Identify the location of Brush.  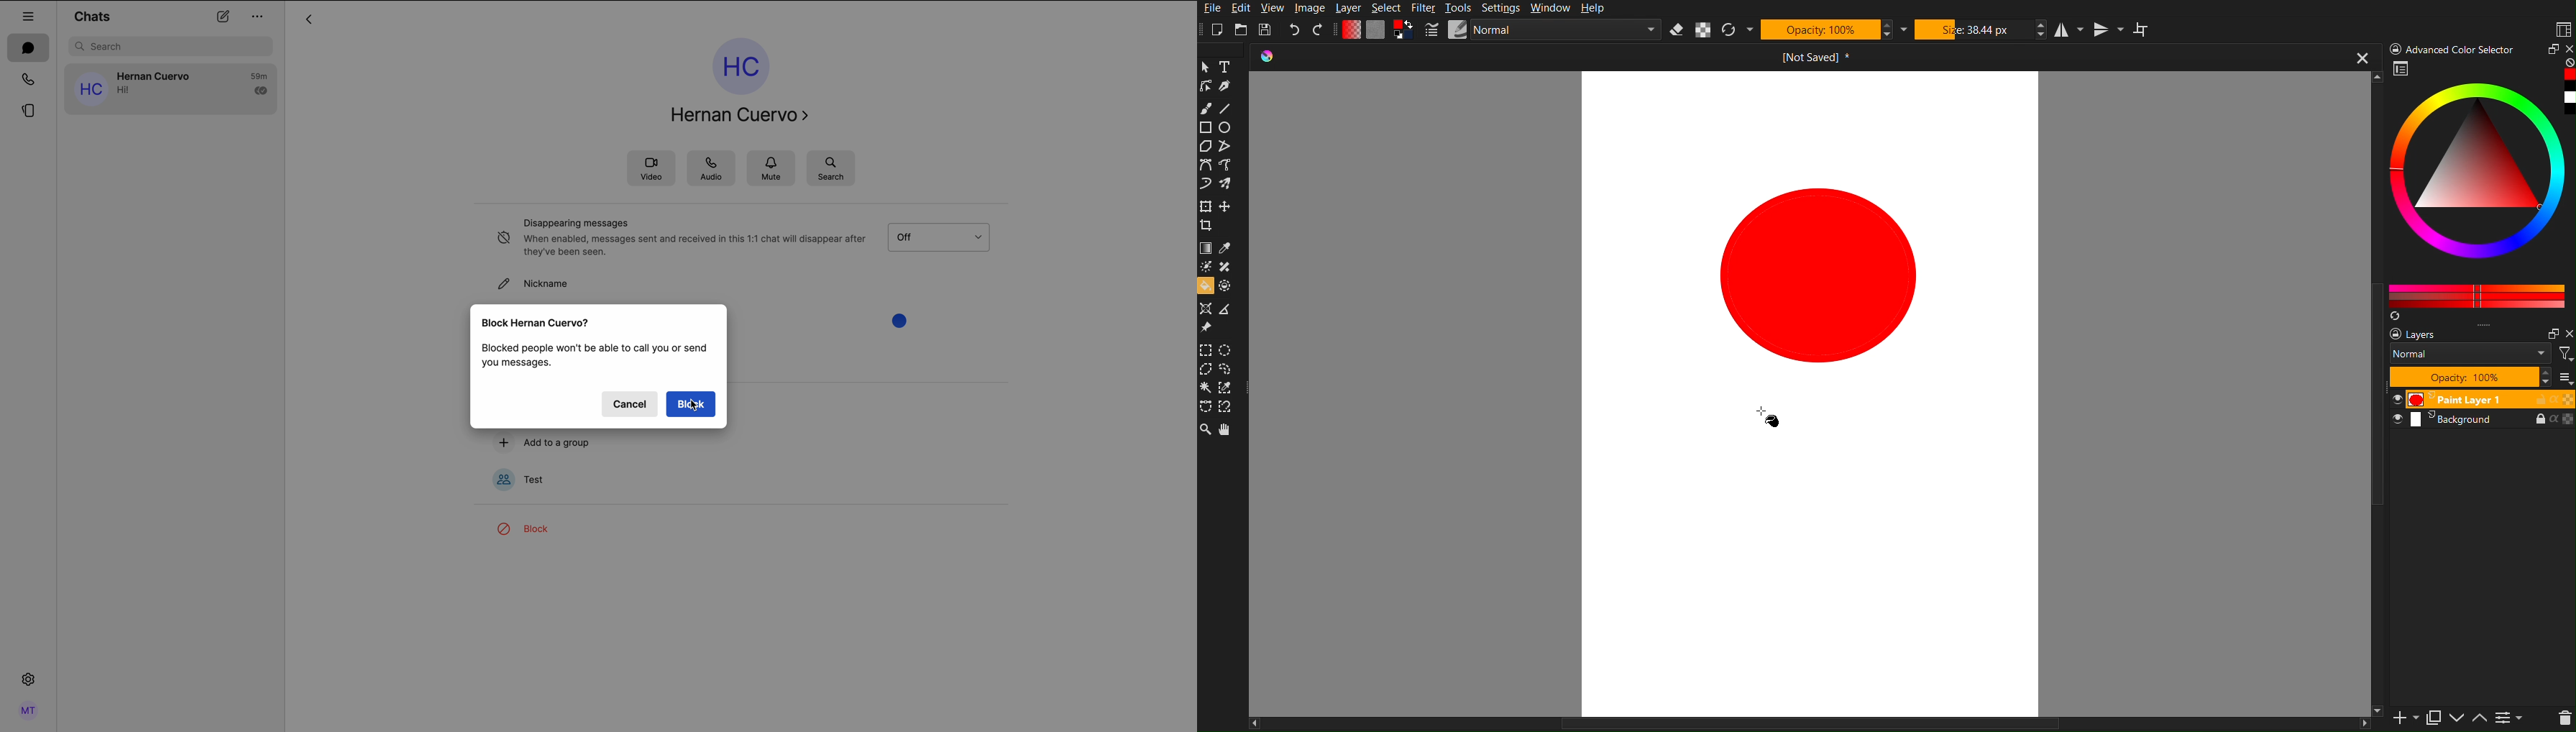
(1206, 109).